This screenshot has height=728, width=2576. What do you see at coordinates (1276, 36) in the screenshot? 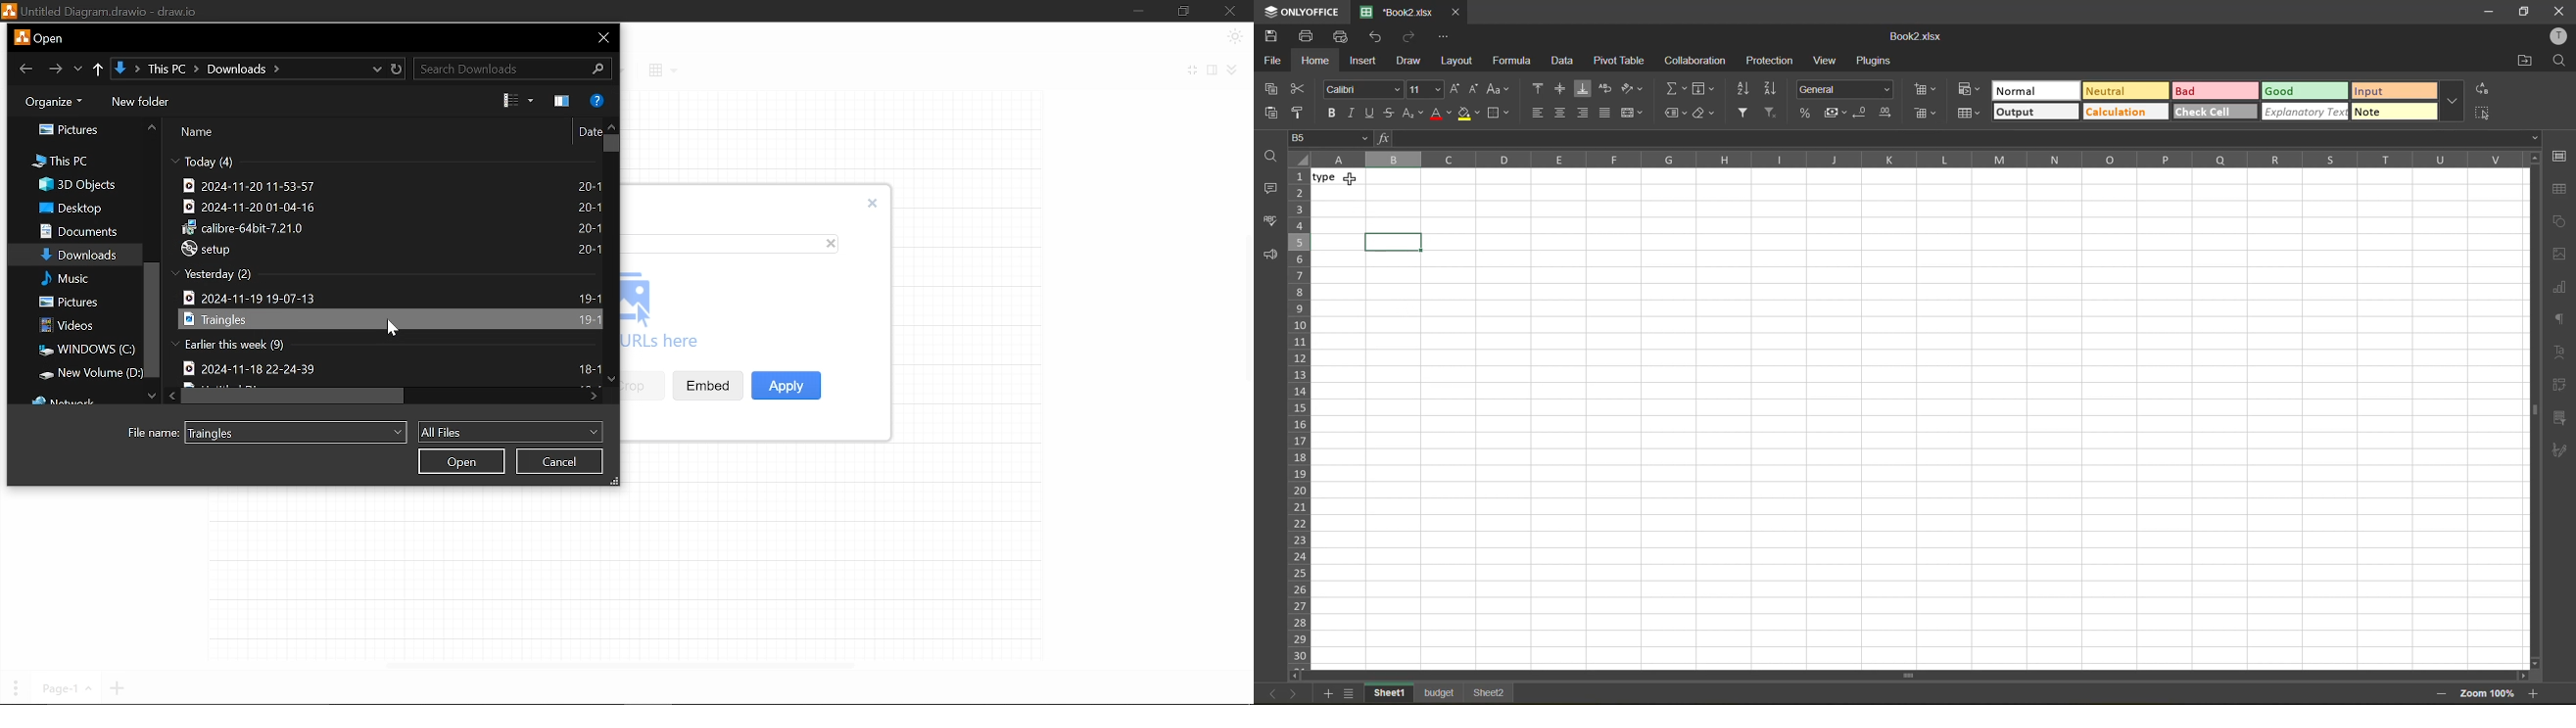
I see `save` at bounding box center [1276, 36].